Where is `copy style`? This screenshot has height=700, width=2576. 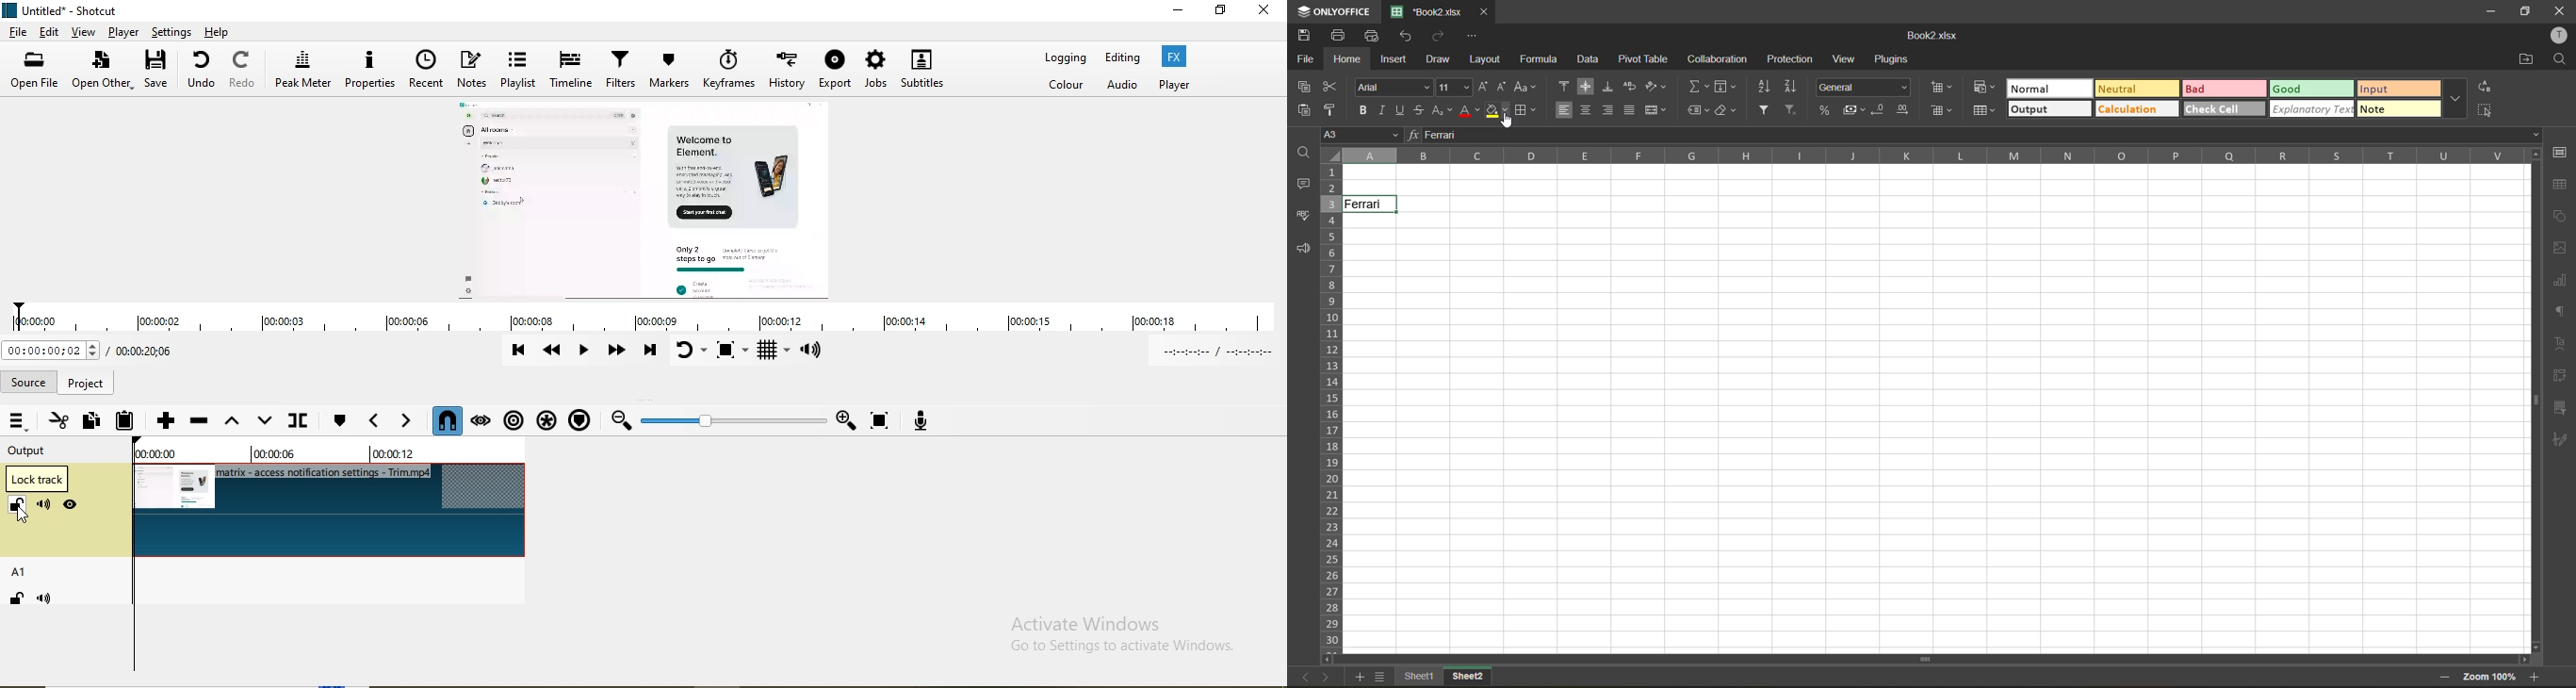 copy style is located at coordinates (1333, 111).